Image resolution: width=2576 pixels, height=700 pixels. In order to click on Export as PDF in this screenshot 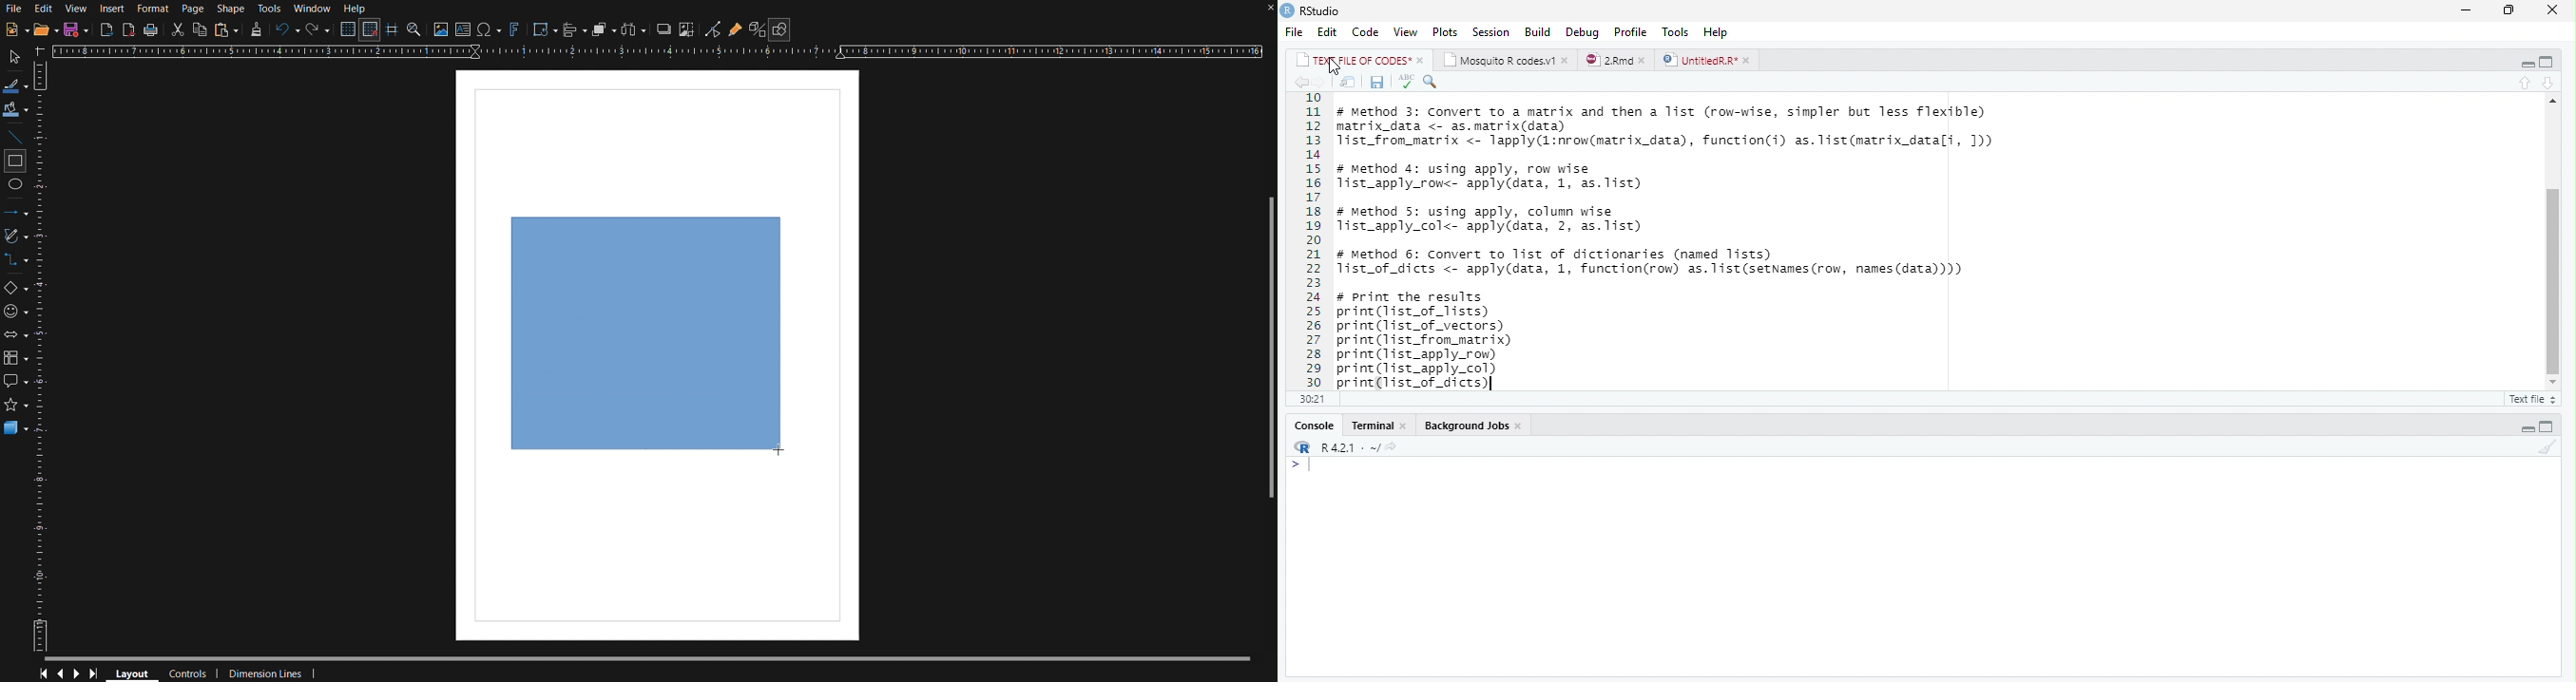, I will do `click(129, 29)`.